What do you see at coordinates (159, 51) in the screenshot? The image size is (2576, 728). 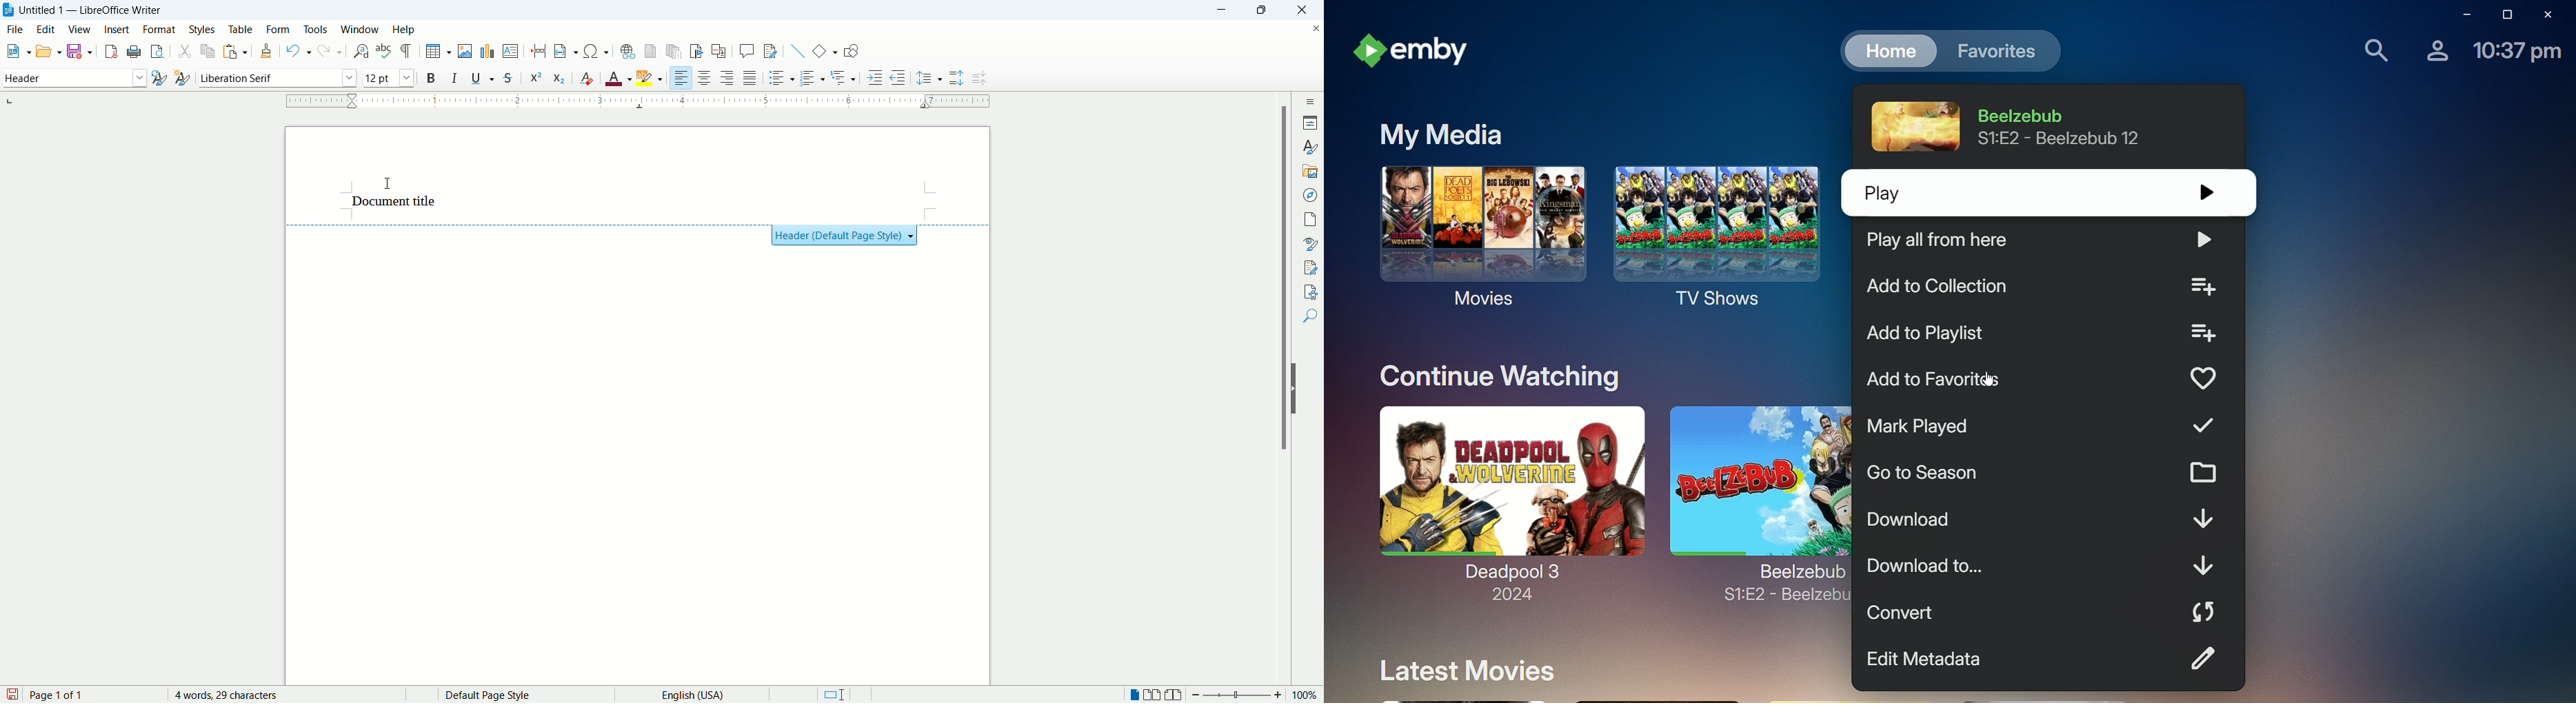 I see `print preview` at bounding box center [159, 51].